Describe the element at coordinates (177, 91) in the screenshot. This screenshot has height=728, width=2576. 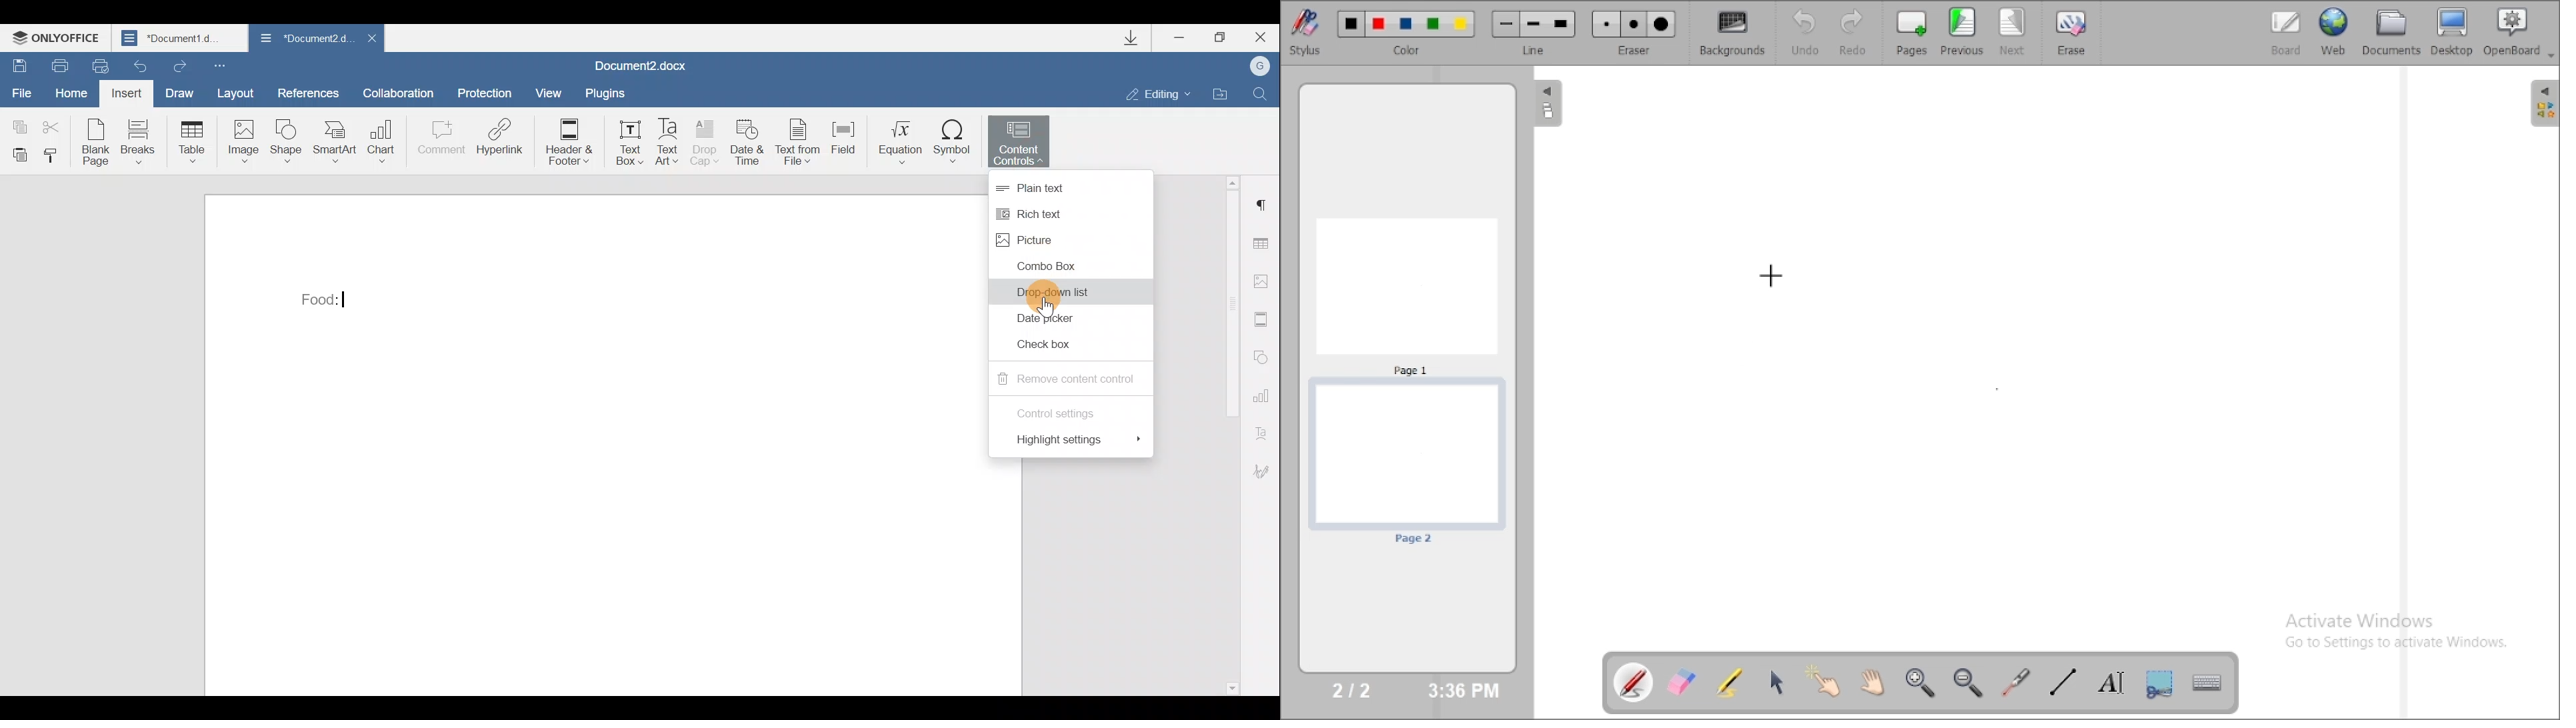
I see `Draw` at that location.